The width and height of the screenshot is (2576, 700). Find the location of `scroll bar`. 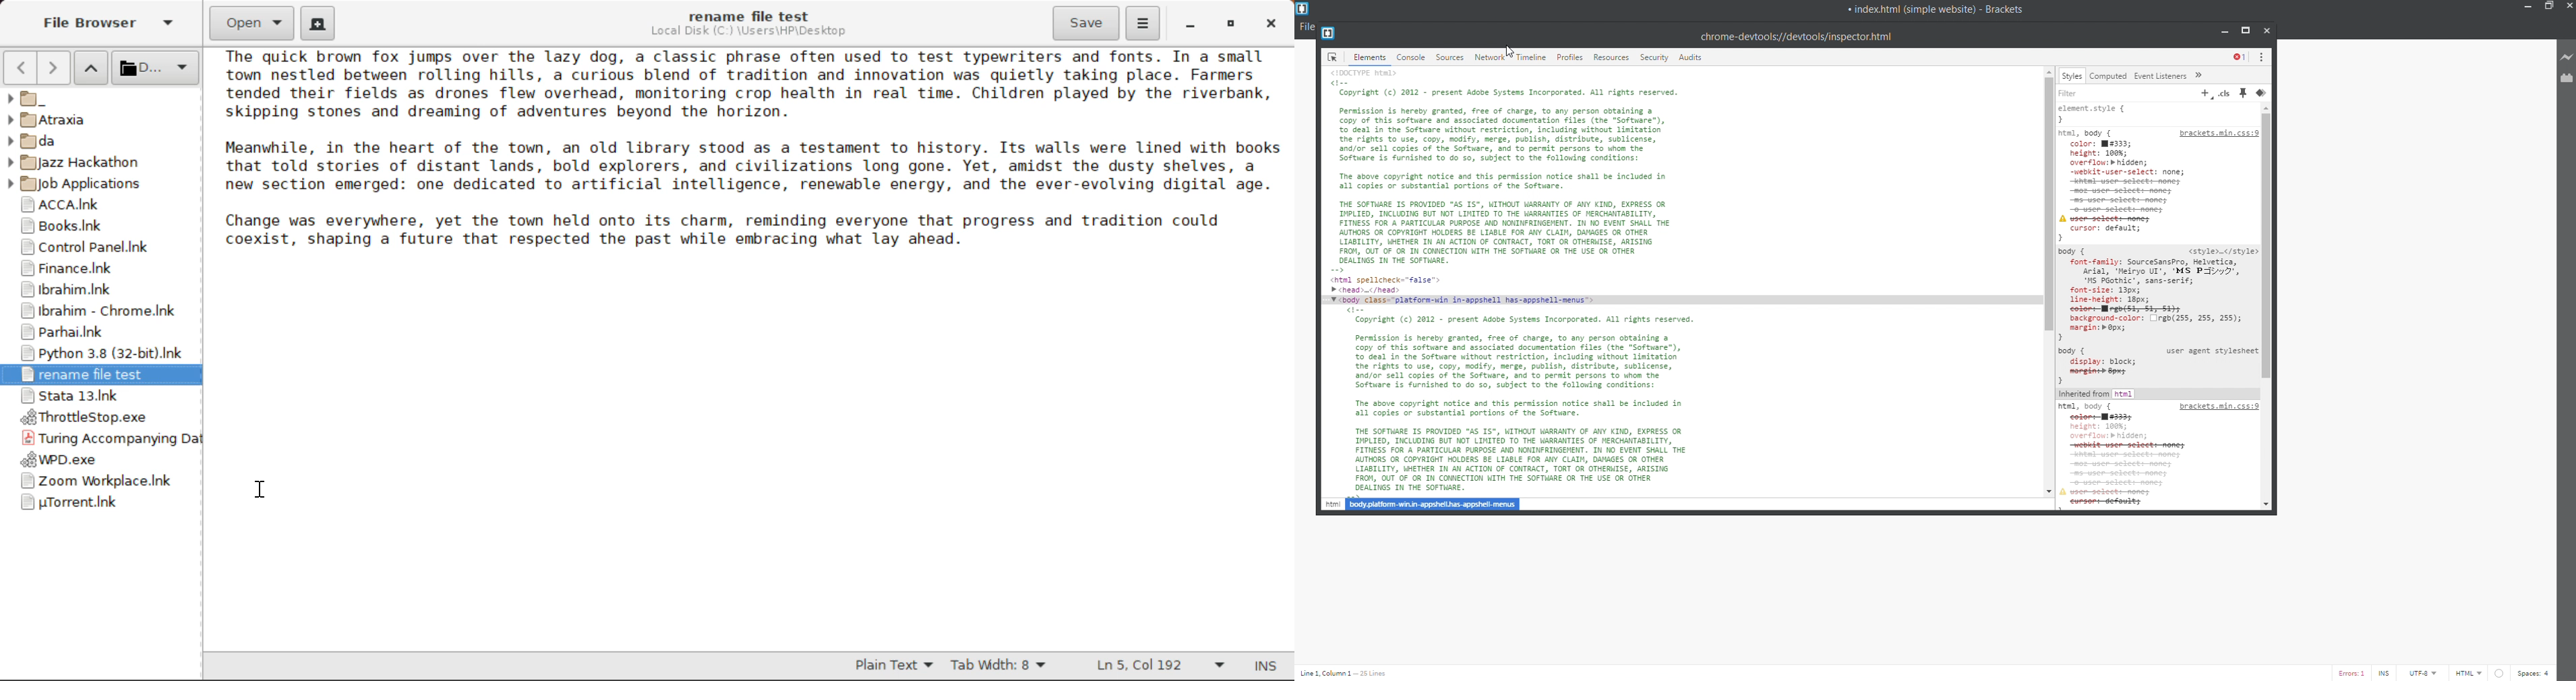

scroll bar is located at coordinates (2270, 311).